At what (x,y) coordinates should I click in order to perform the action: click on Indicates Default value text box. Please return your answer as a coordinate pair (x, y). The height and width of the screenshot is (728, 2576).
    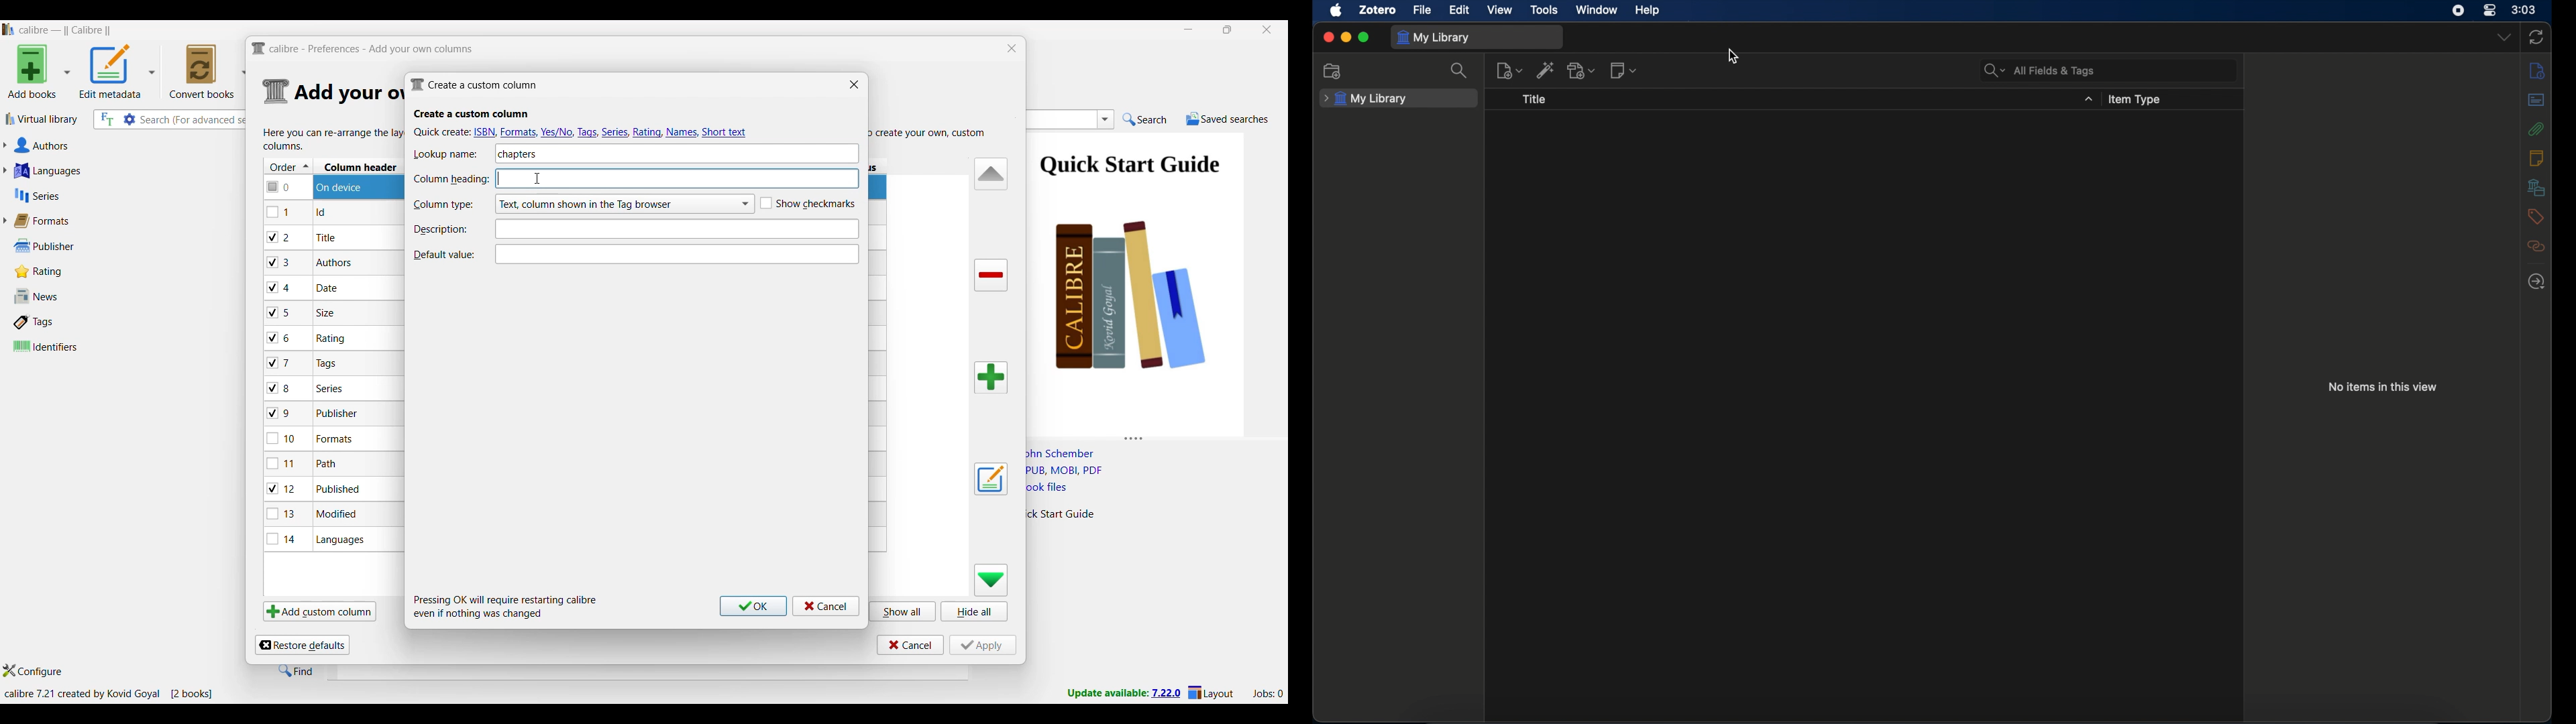
    Looking at the image, I should click on (443, 255).